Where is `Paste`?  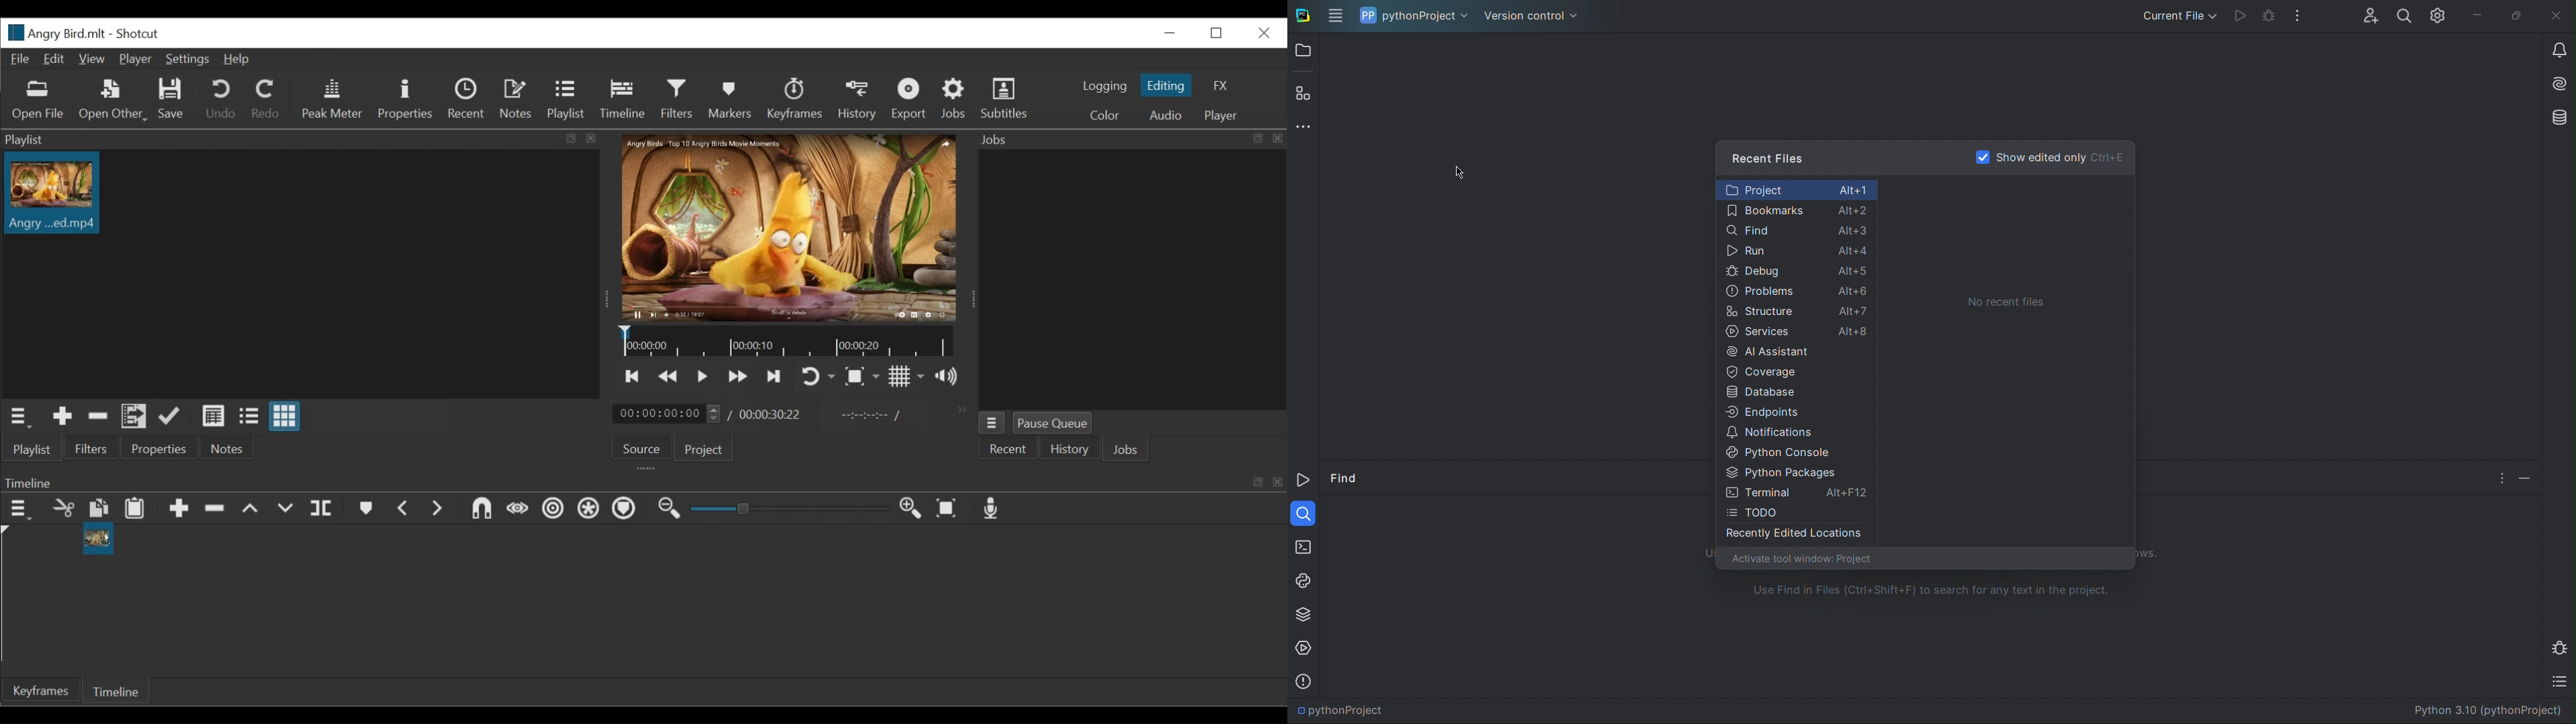
Paste is located at coordinates (99, 508).